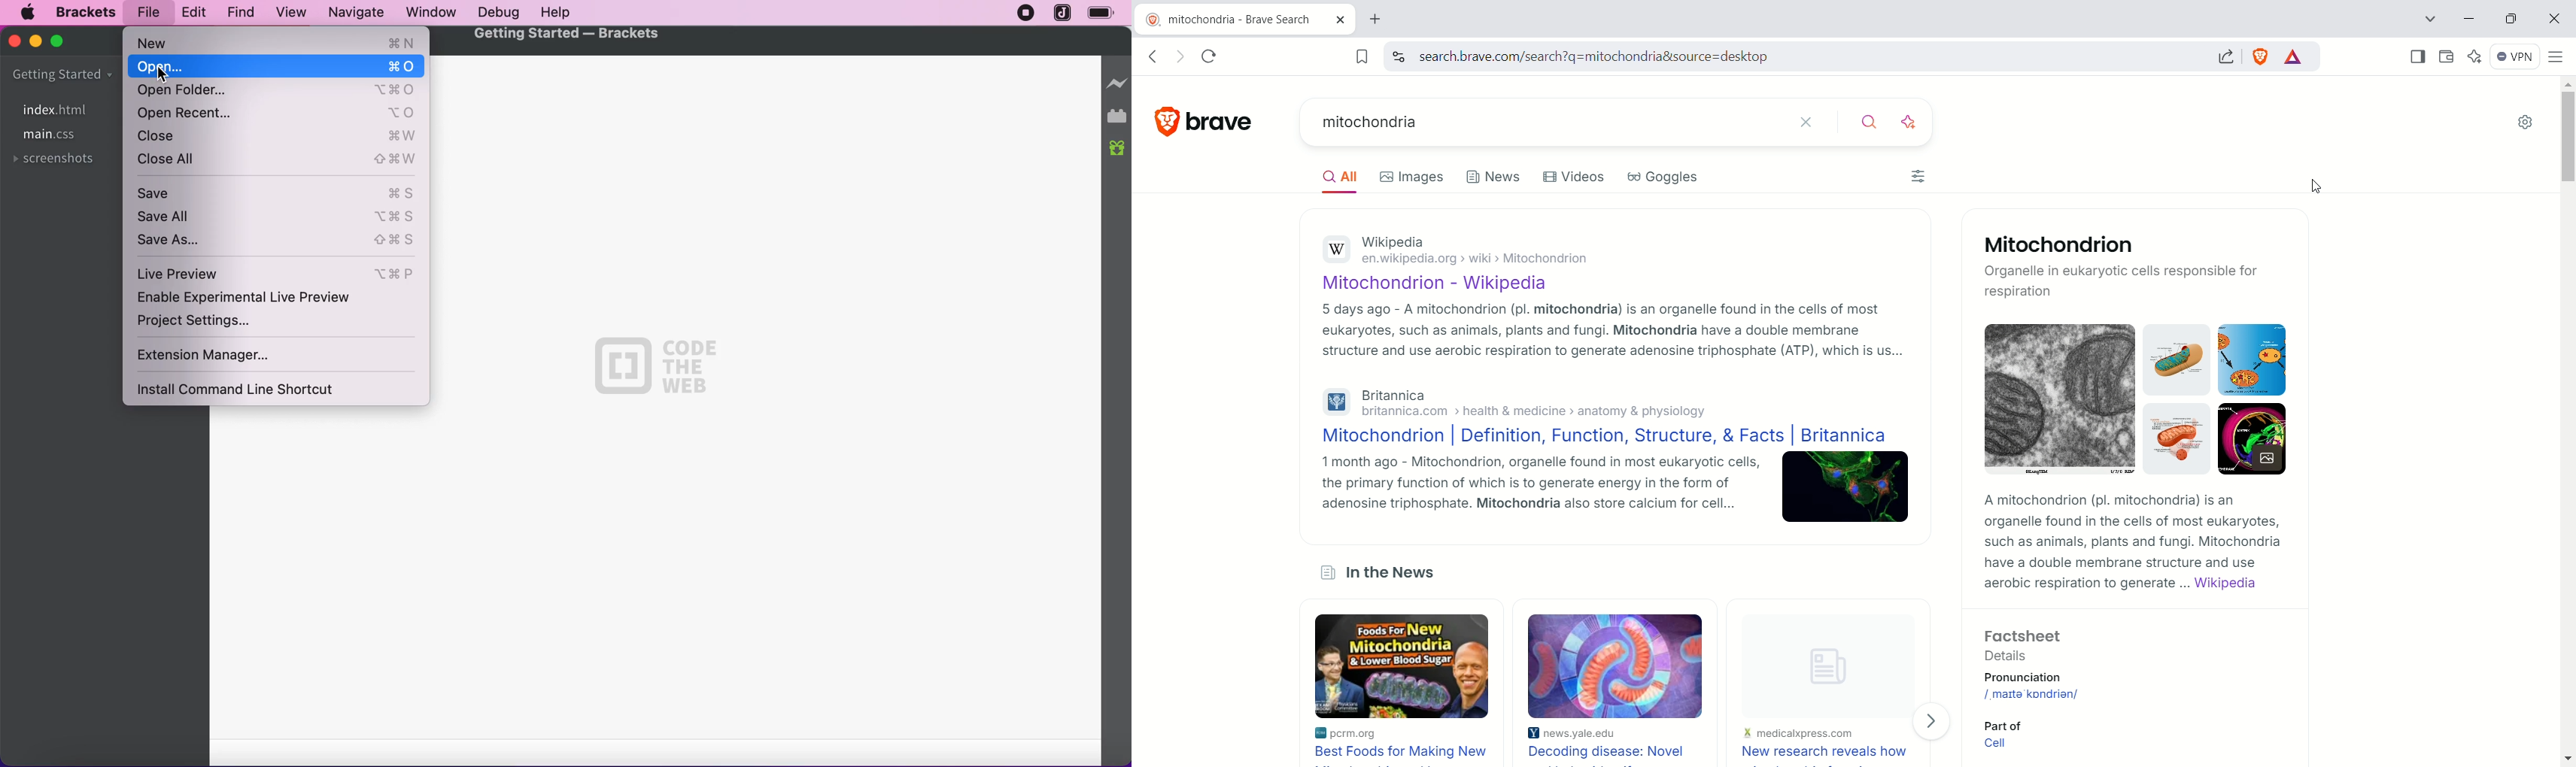  Describe the element at coordinates (26, 14) in the screenshot. I see `mac logo` at that location.